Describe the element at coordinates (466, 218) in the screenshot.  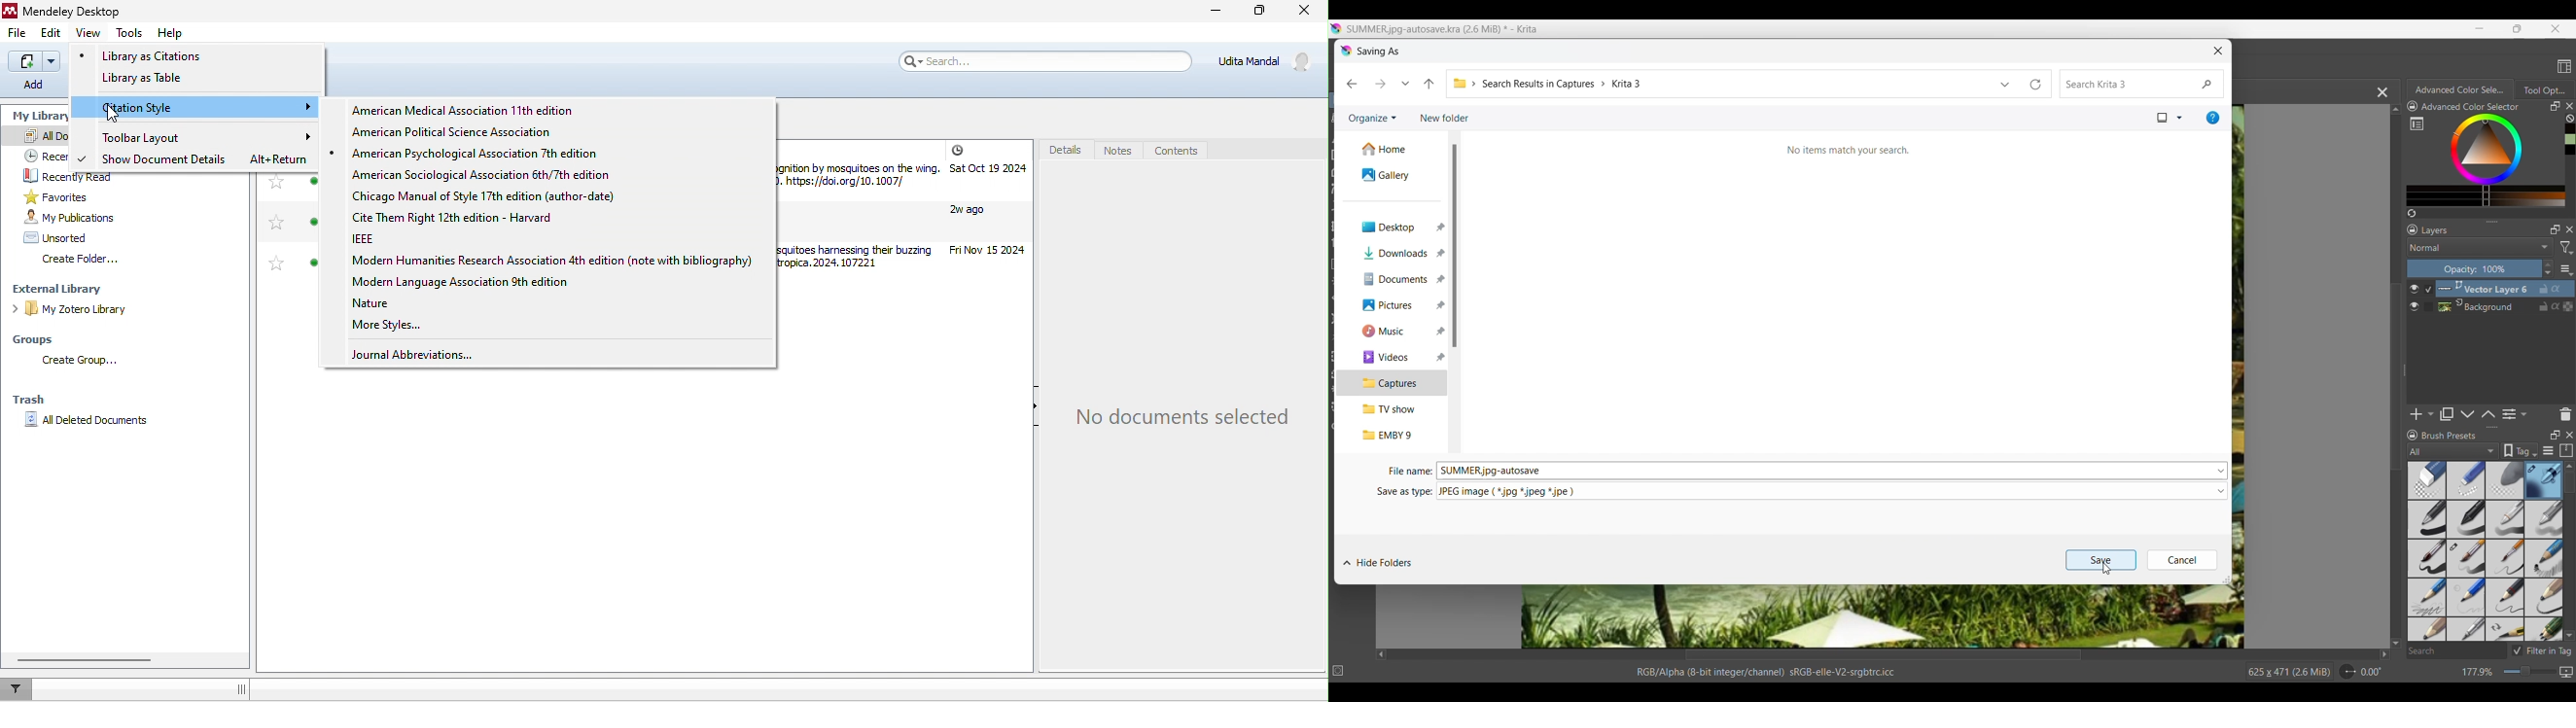
I see `Cite Them Right 12th edition - Harvard` at that location.